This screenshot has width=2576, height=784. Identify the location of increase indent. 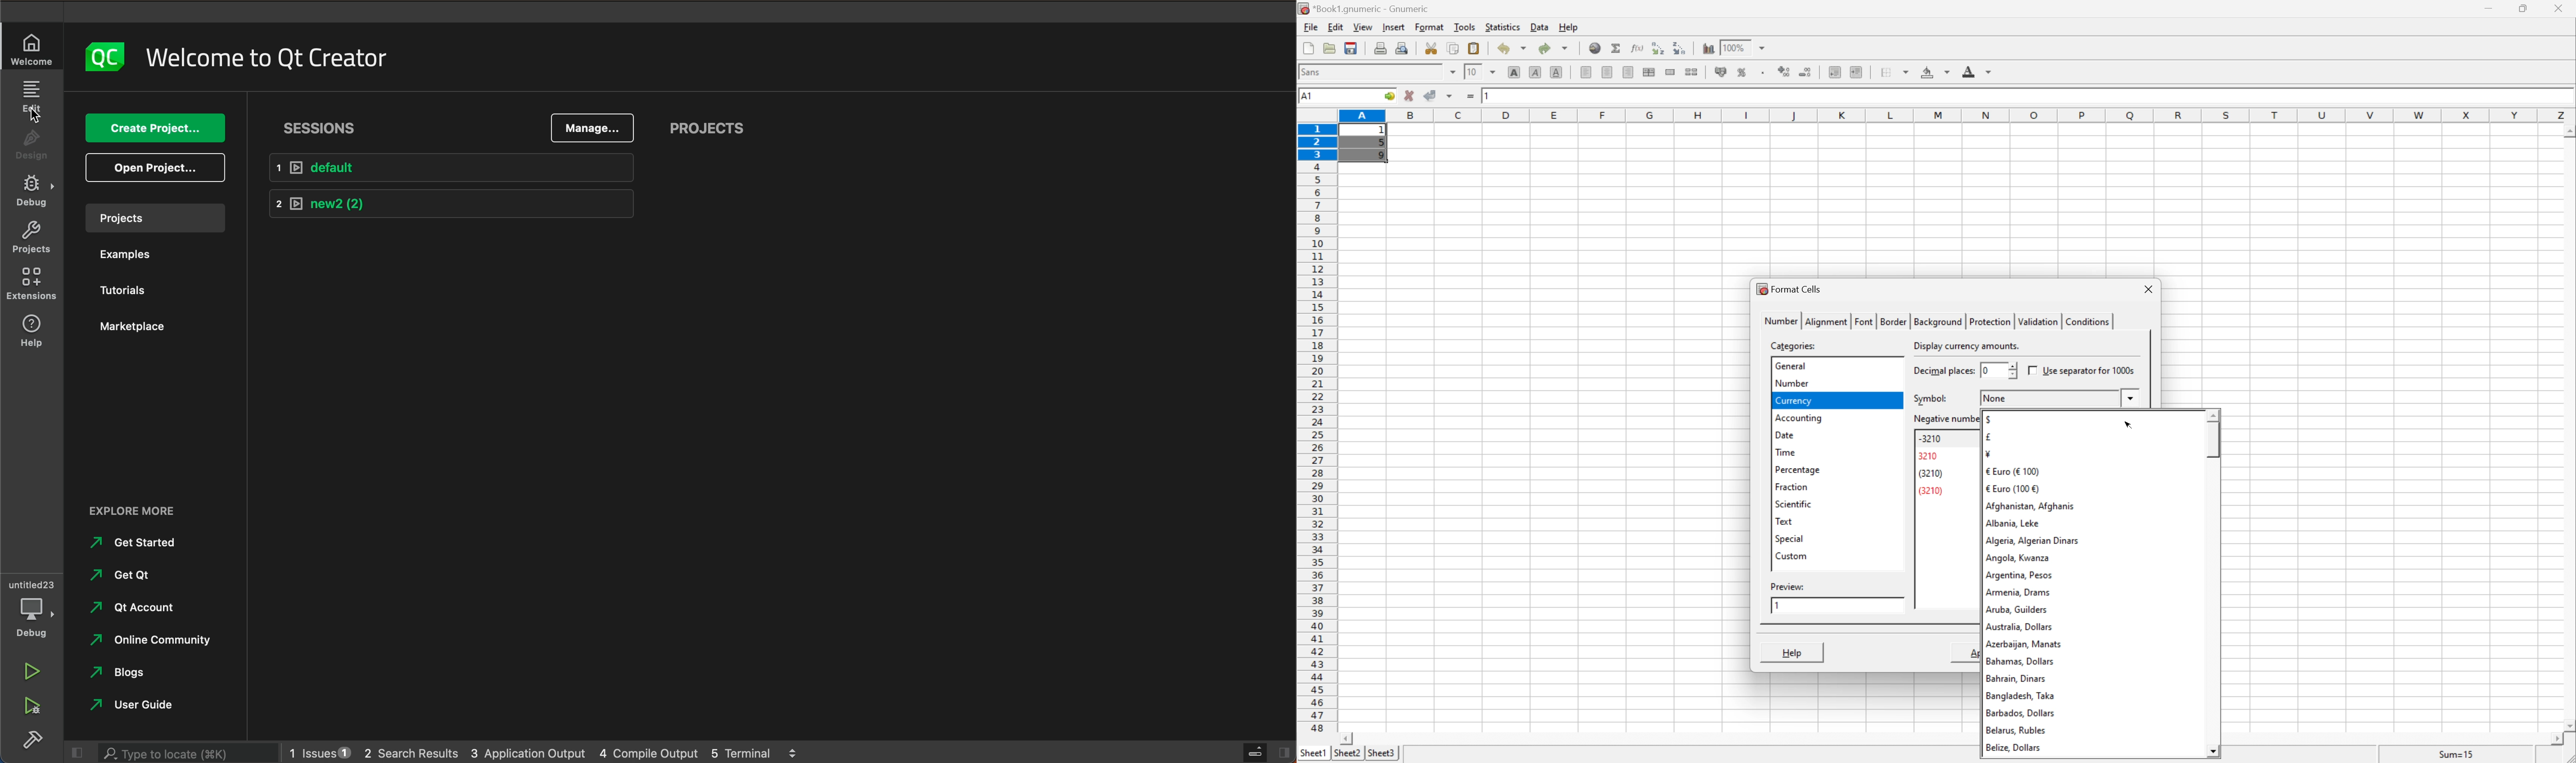
(1857, 72).